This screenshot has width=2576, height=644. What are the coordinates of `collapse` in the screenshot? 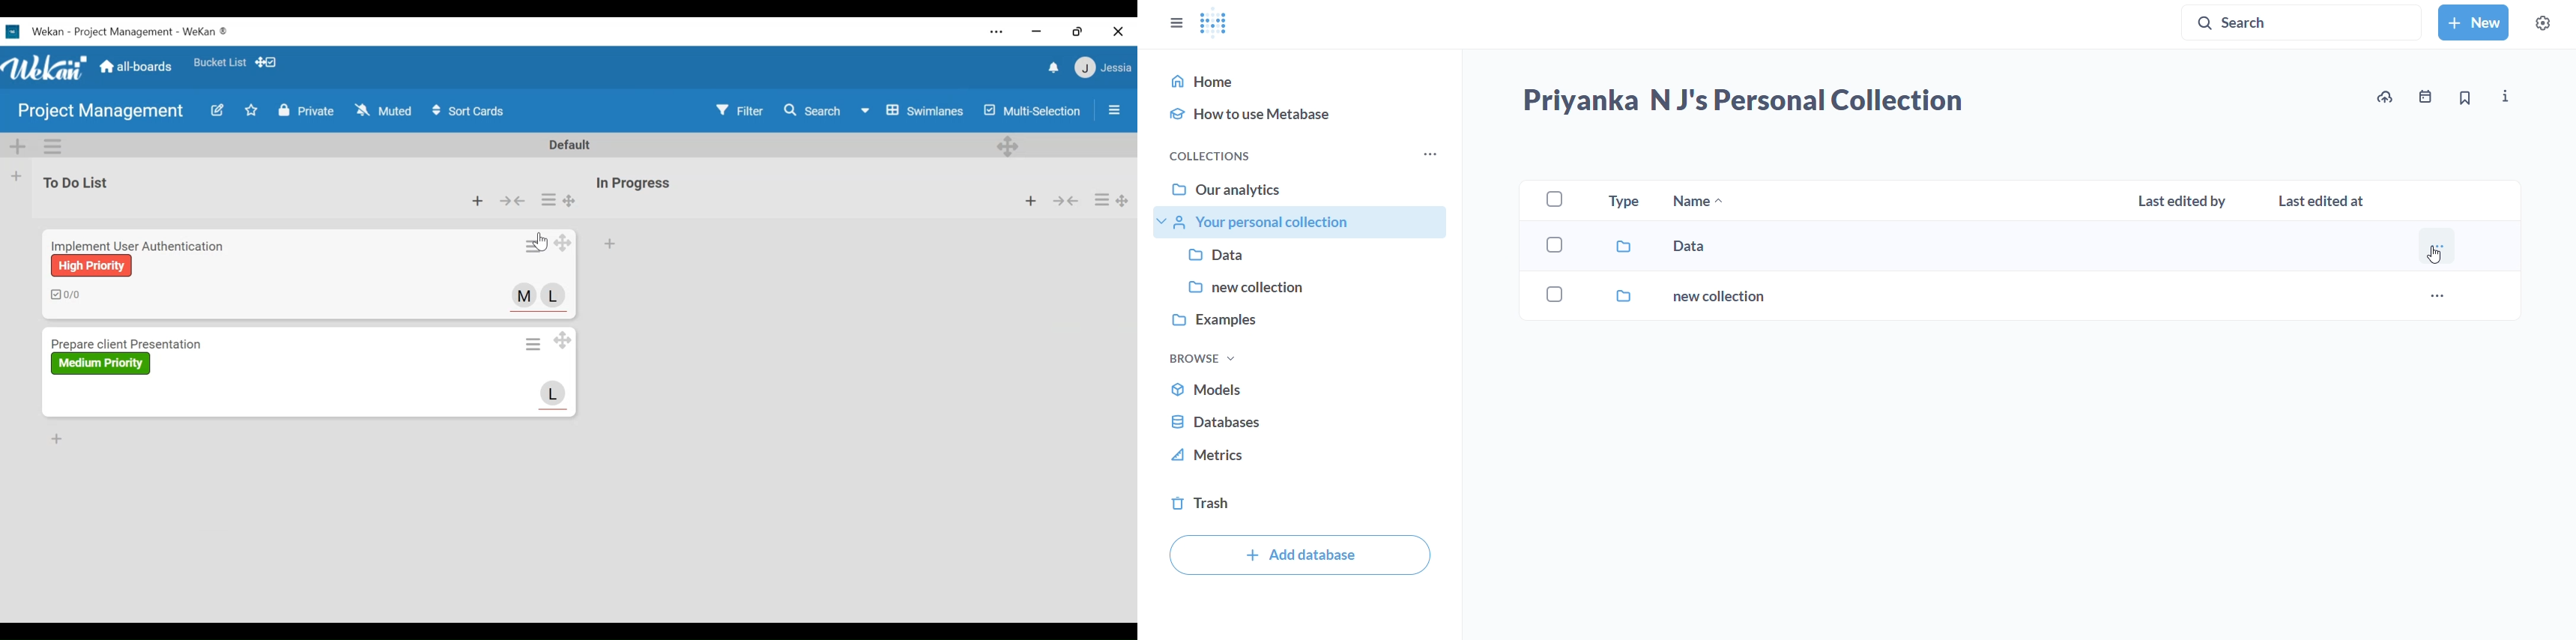 It's located at (1068, 200).